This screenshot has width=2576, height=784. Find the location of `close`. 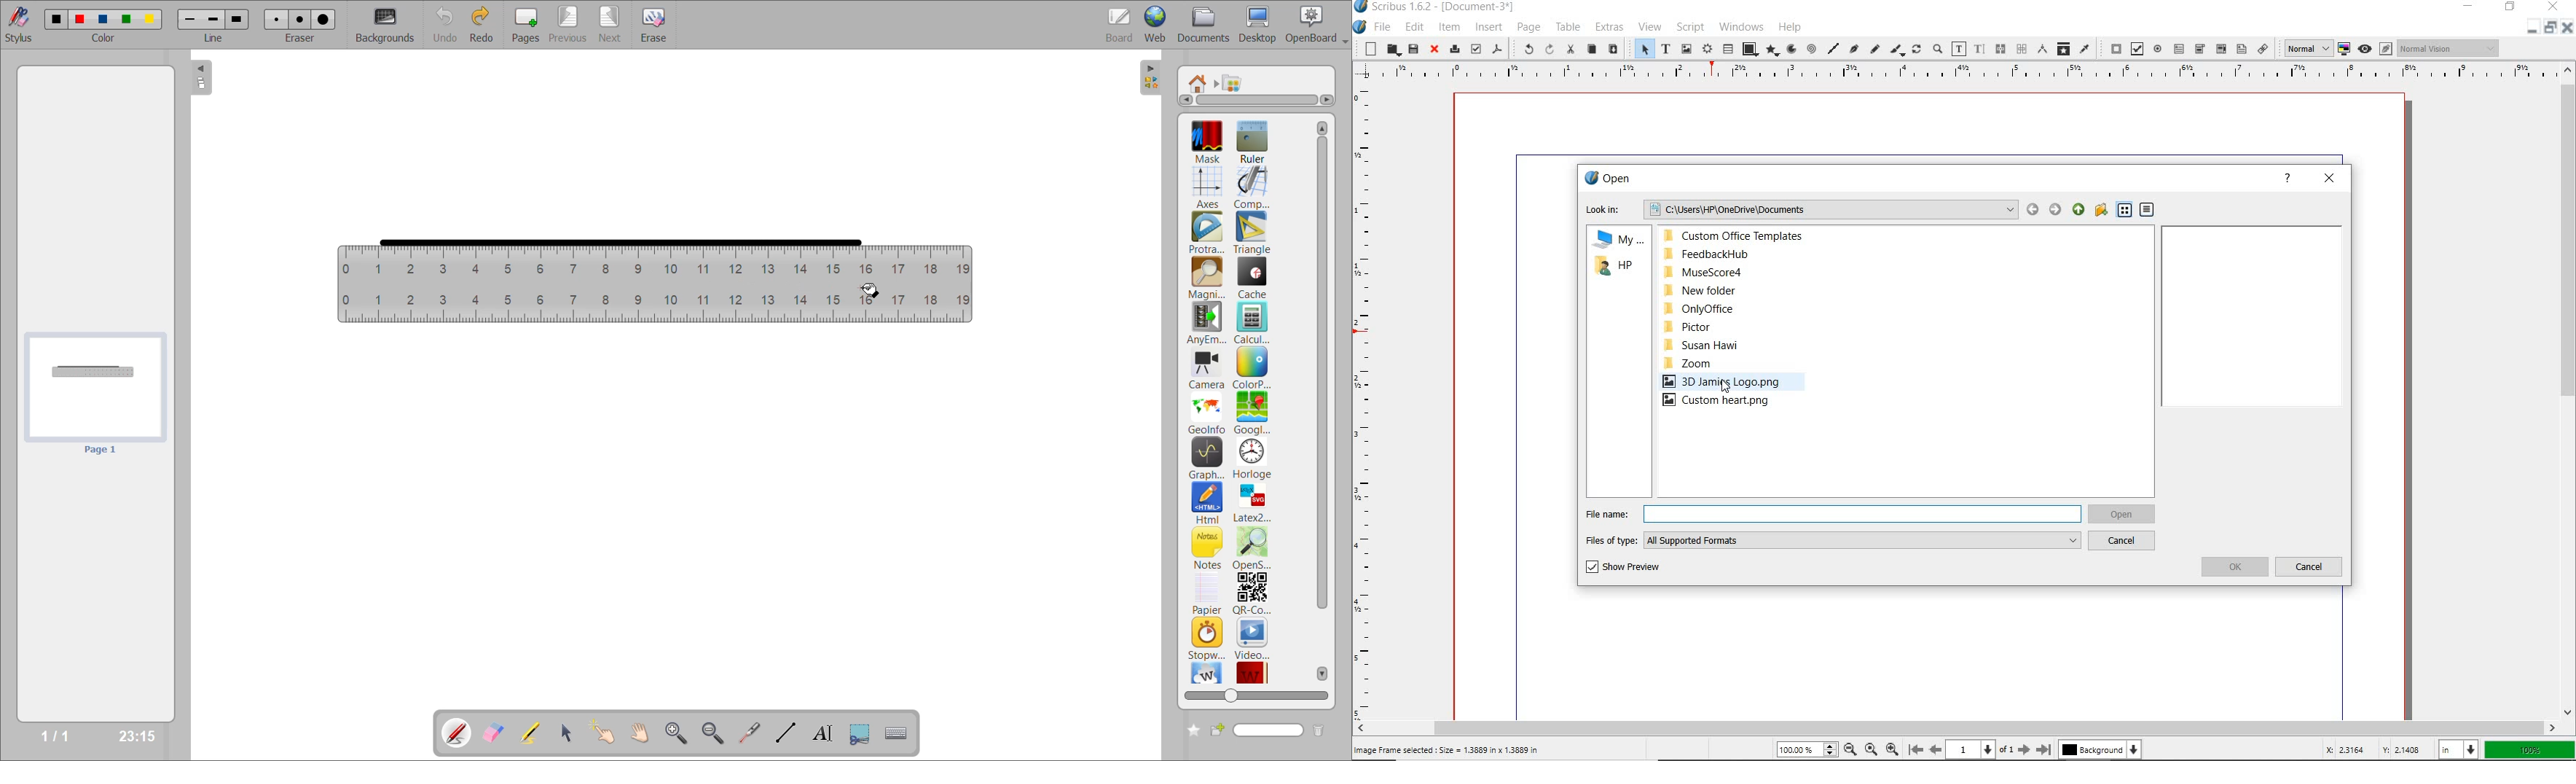

close is located at coordinates (1435, 49).